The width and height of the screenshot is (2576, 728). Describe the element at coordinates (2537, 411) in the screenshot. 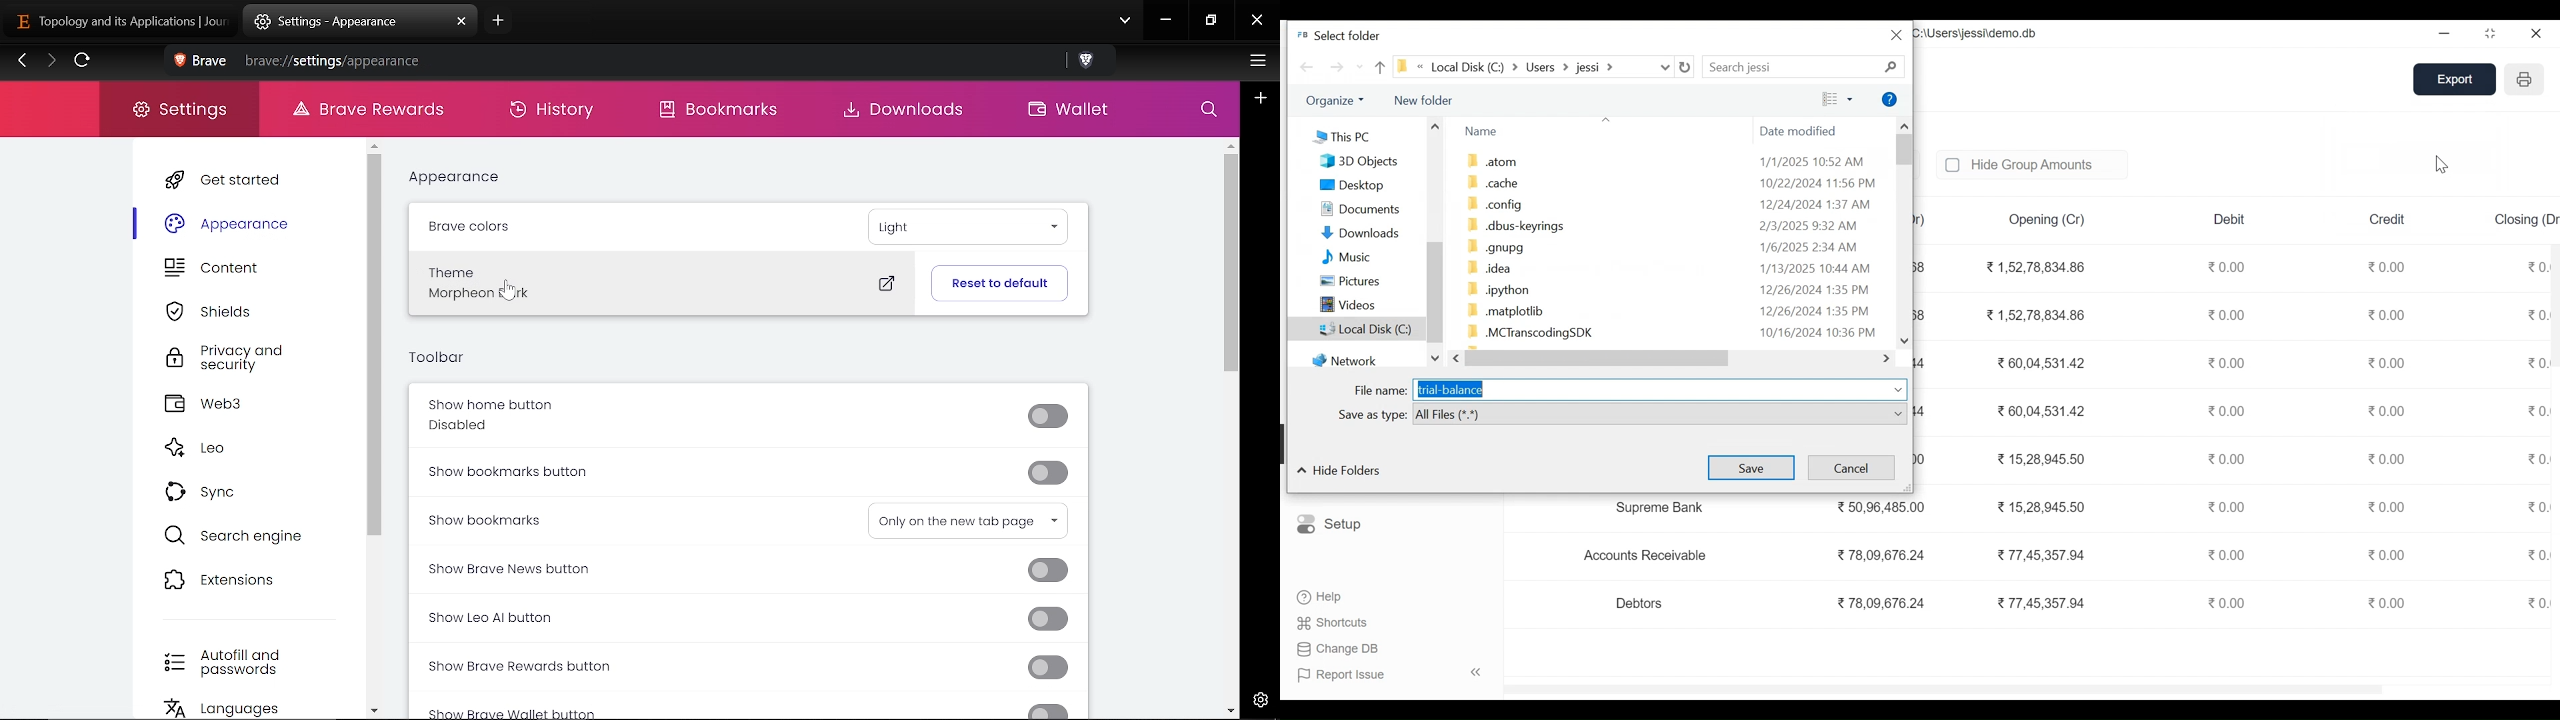

I see `0.00` at that location.